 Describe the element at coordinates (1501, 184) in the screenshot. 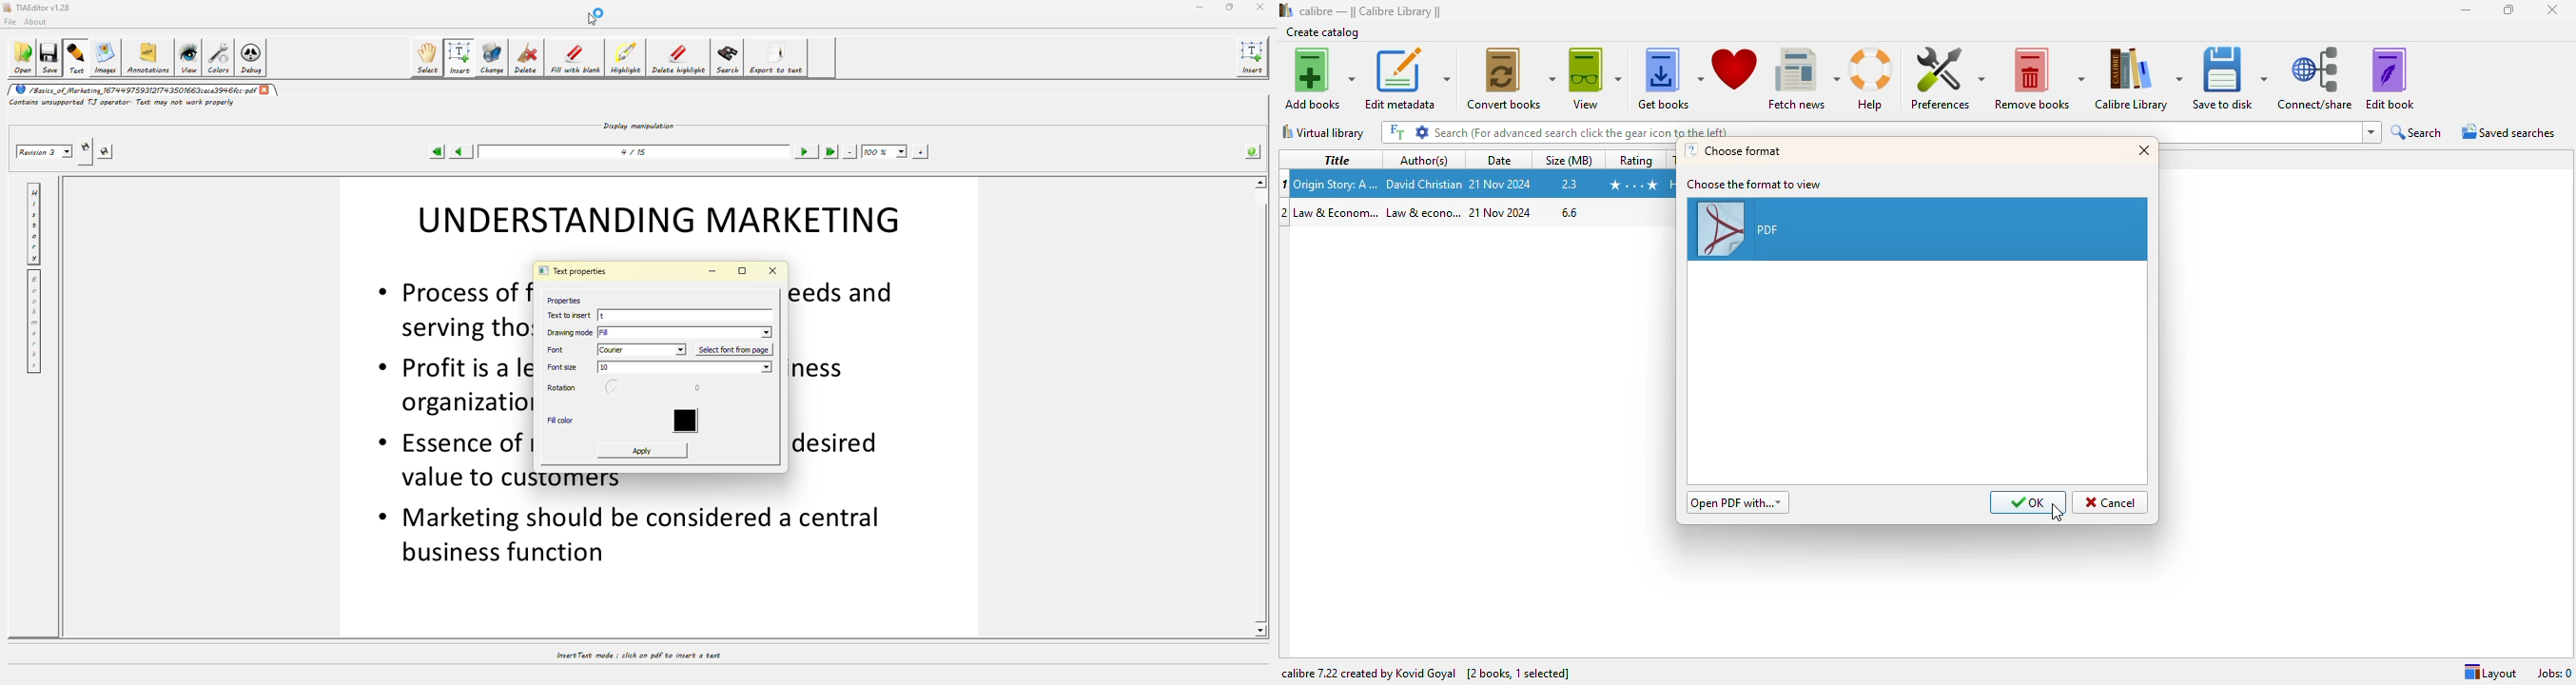

I see `date` at that location.